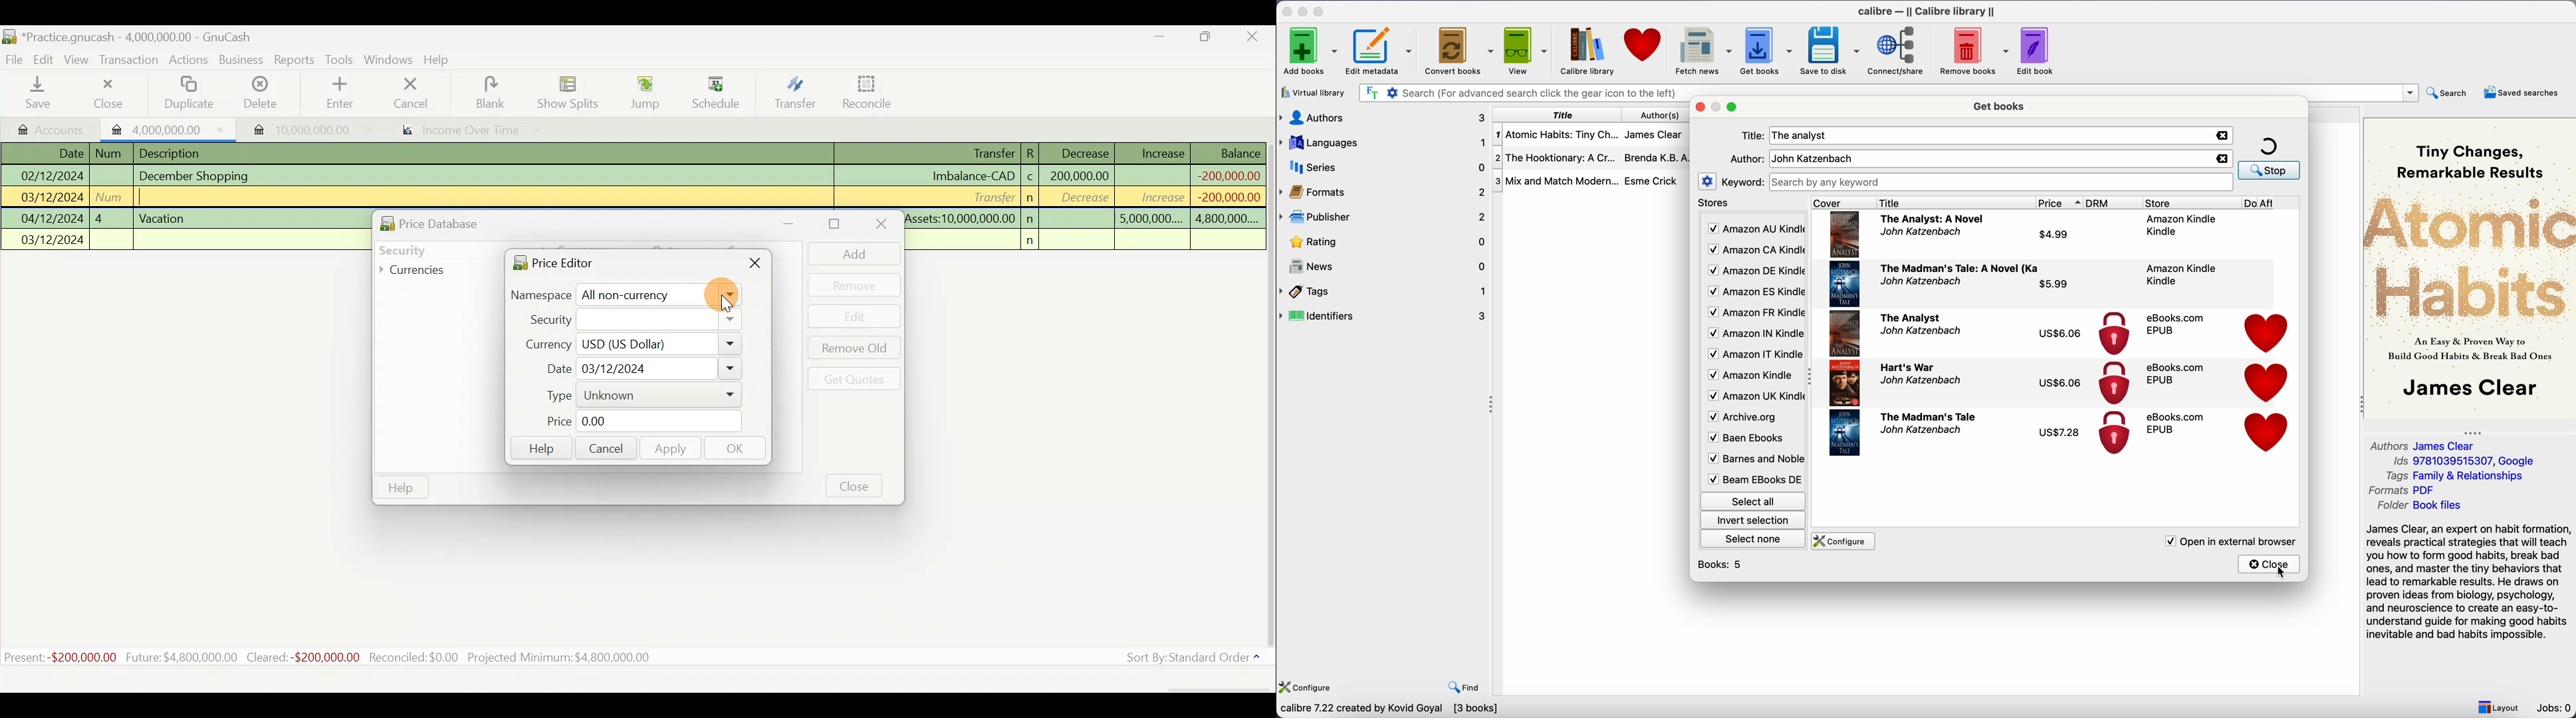  Describe the element at coordinates (1928, 415) in the screenshot. I see `The Madman's Tale` at that location.